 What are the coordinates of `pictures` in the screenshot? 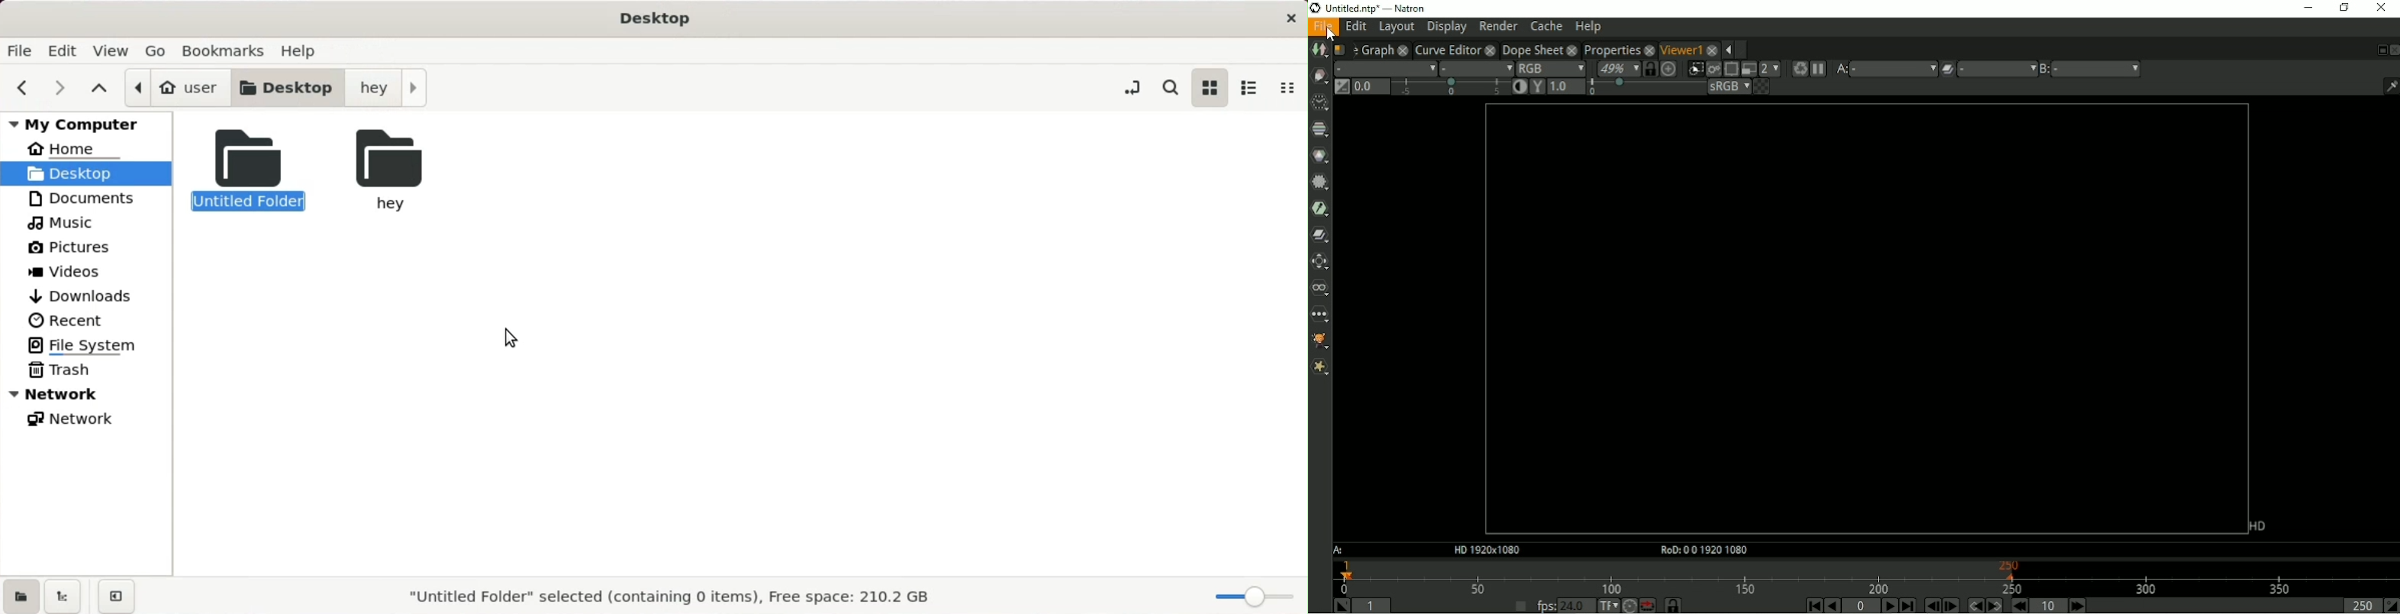 It's located at (69, 247).